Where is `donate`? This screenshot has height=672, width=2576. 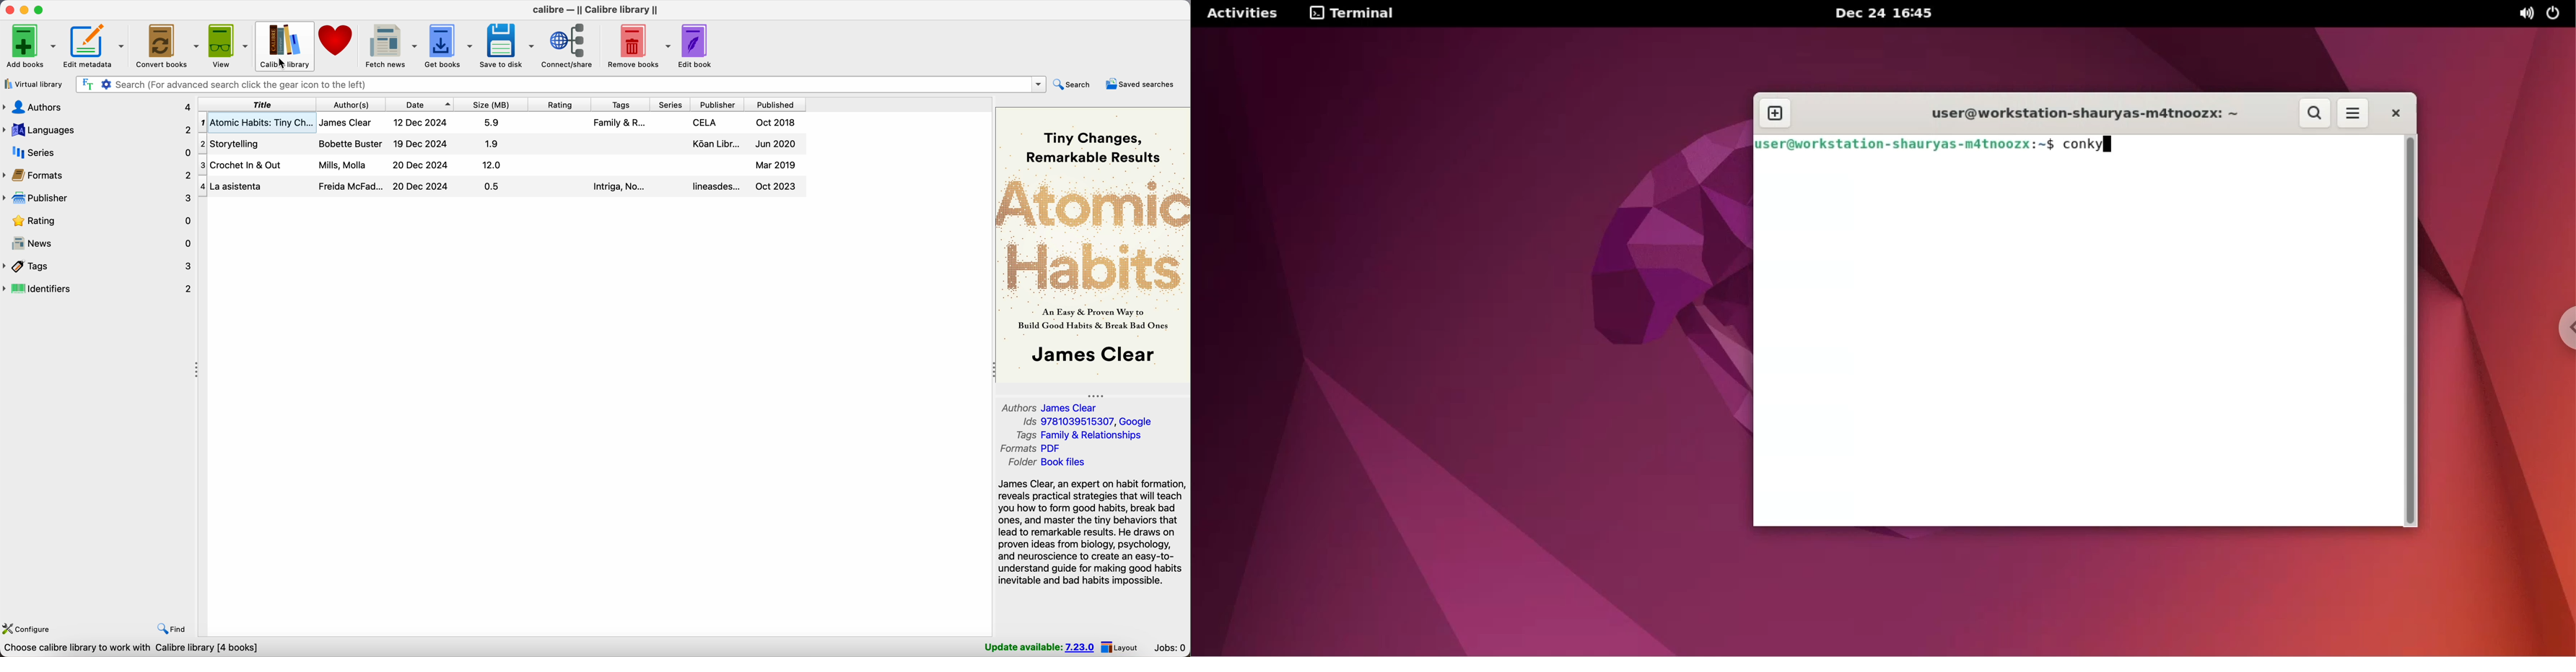
donate is located at coordinates (338, 40).